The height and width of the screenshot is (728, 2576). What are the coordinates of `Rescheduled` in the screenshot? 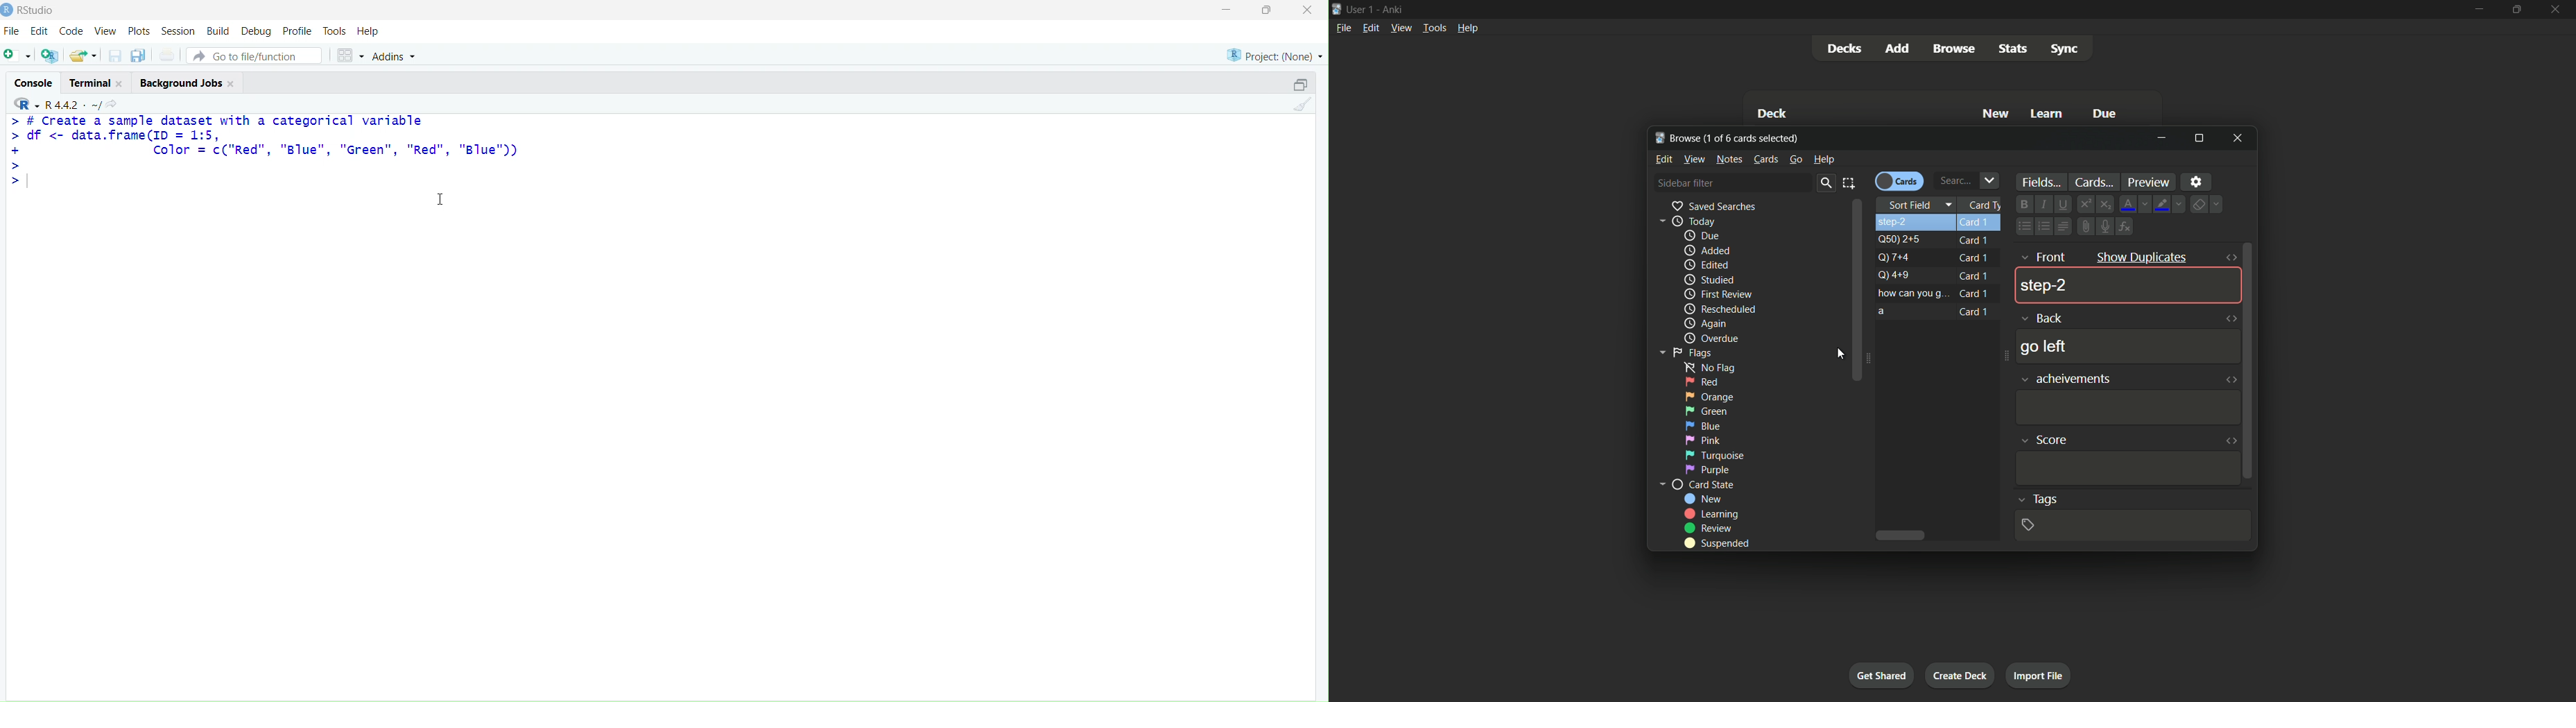 It's located at (1719, 309).